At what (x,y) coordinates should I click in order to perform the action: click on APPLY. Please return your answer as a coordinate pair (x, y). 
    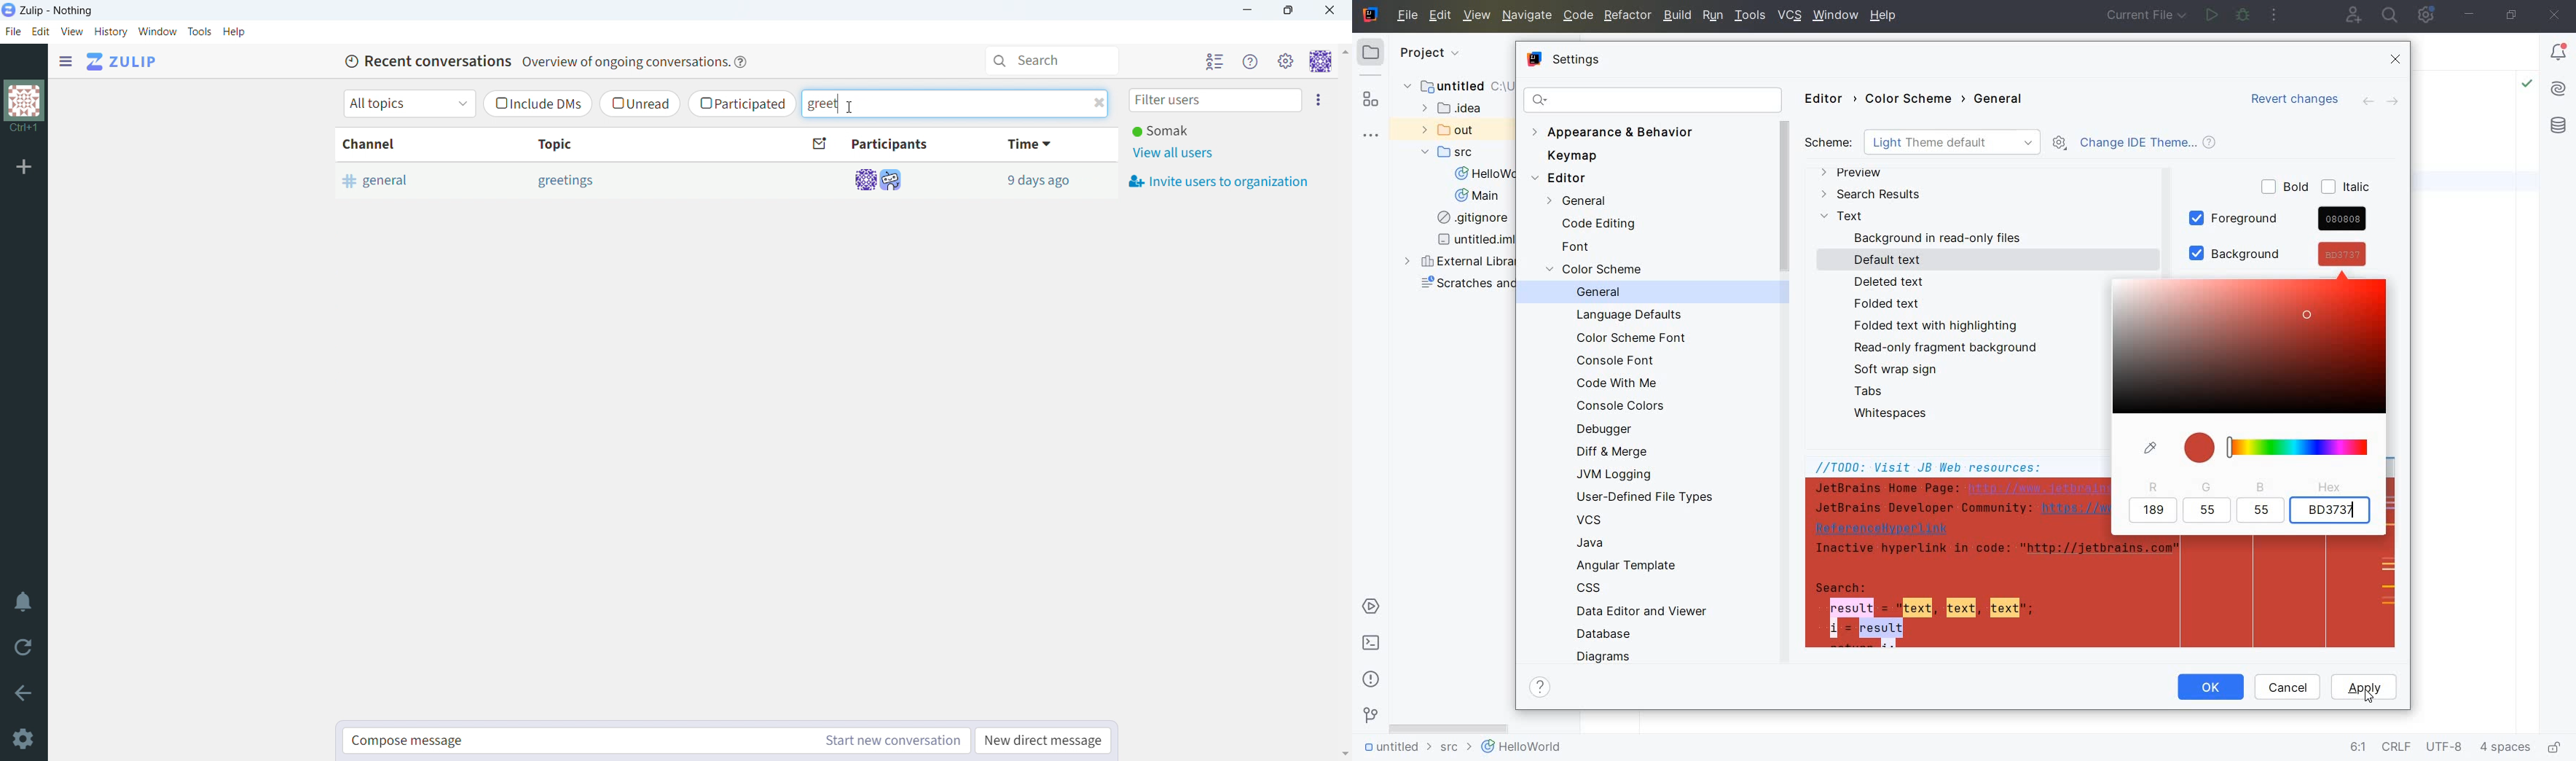
    Looking at the image, I should click on (2368, 680).